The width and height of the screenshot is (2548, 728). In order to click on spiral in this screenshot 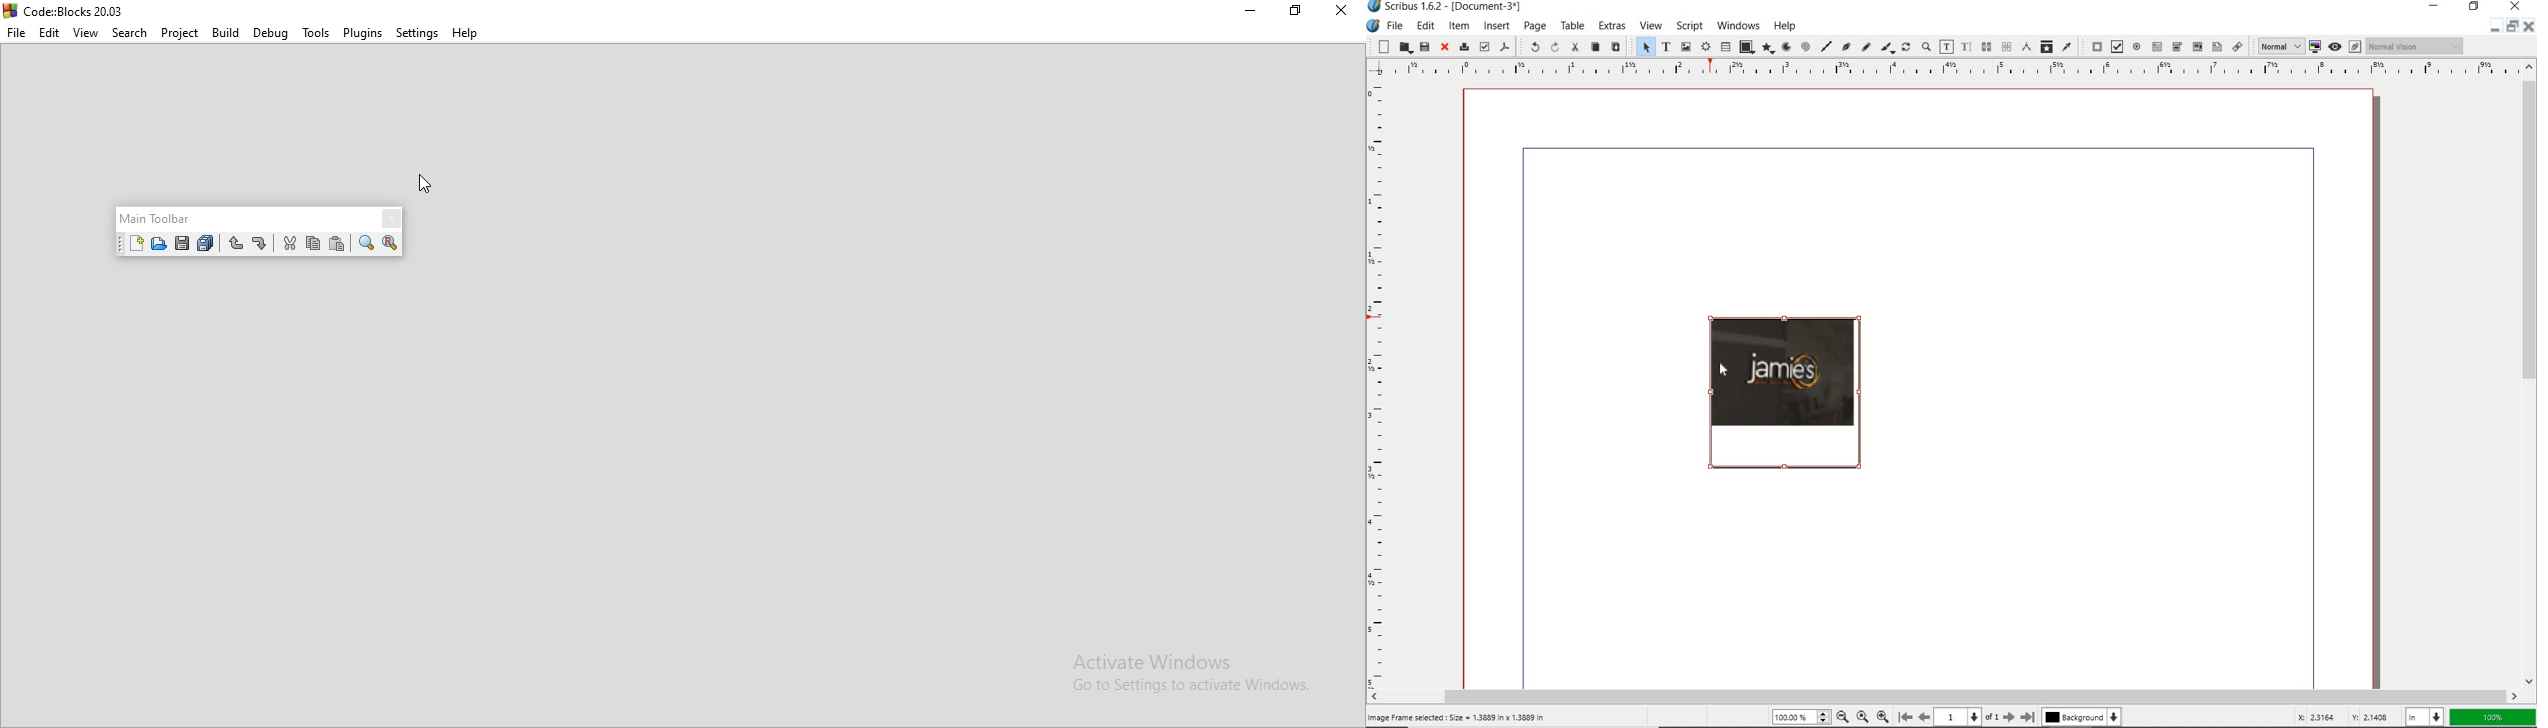, I will do `click(1805, 47)`.